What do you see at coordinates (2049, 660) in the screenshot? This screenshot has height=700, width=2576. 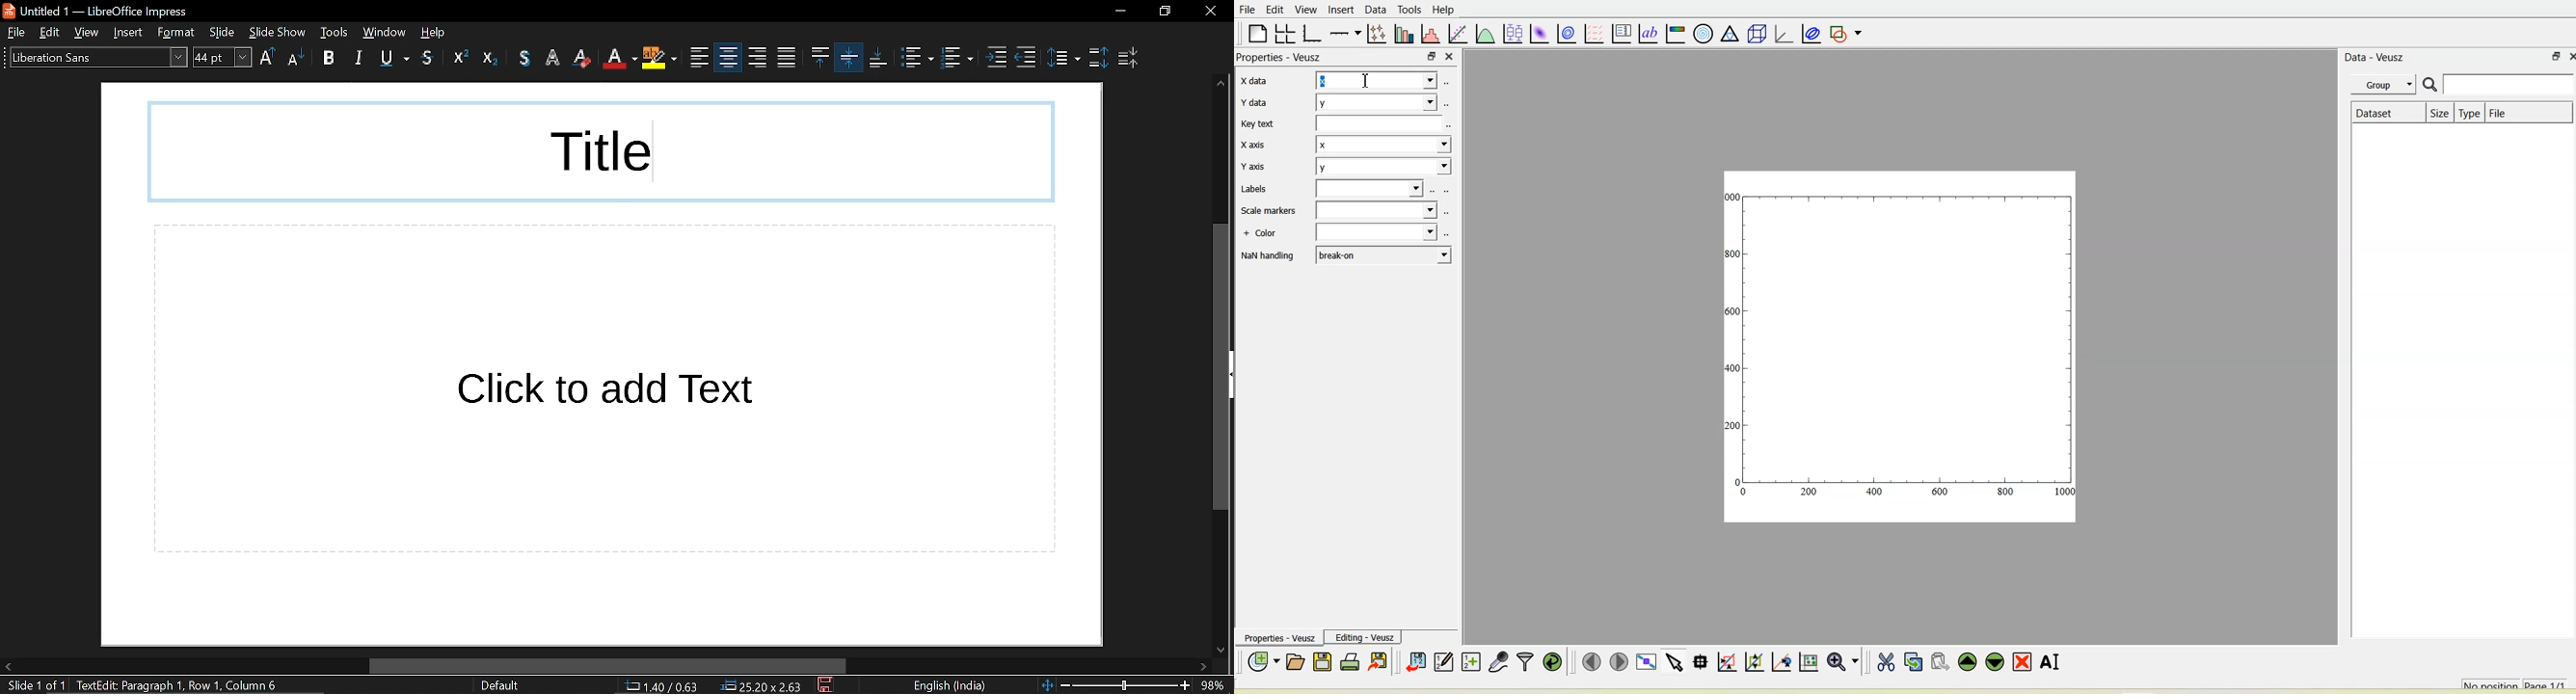 I see `Renames the selected widget` at bounding box center [2049, 660].